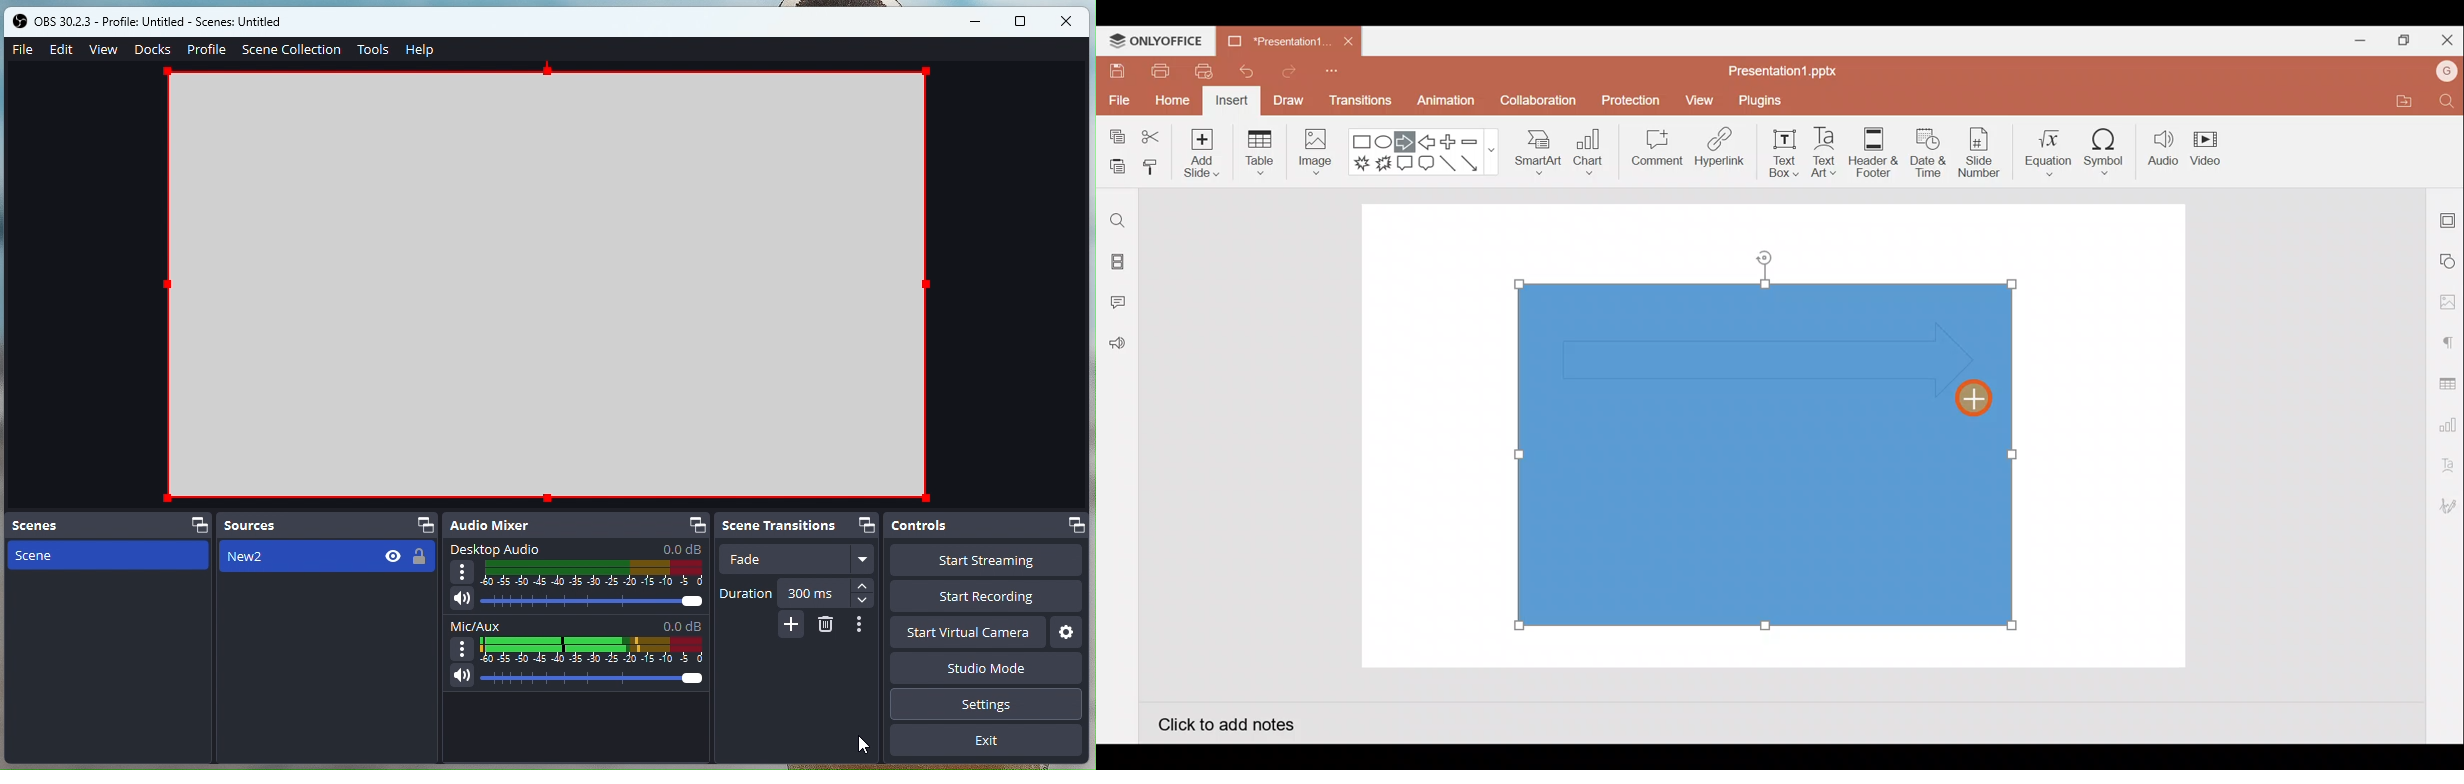  What do you see at coordinates (1121, 304) in the screenshot?
I see `Comments` at bounding box center [1121, 304].